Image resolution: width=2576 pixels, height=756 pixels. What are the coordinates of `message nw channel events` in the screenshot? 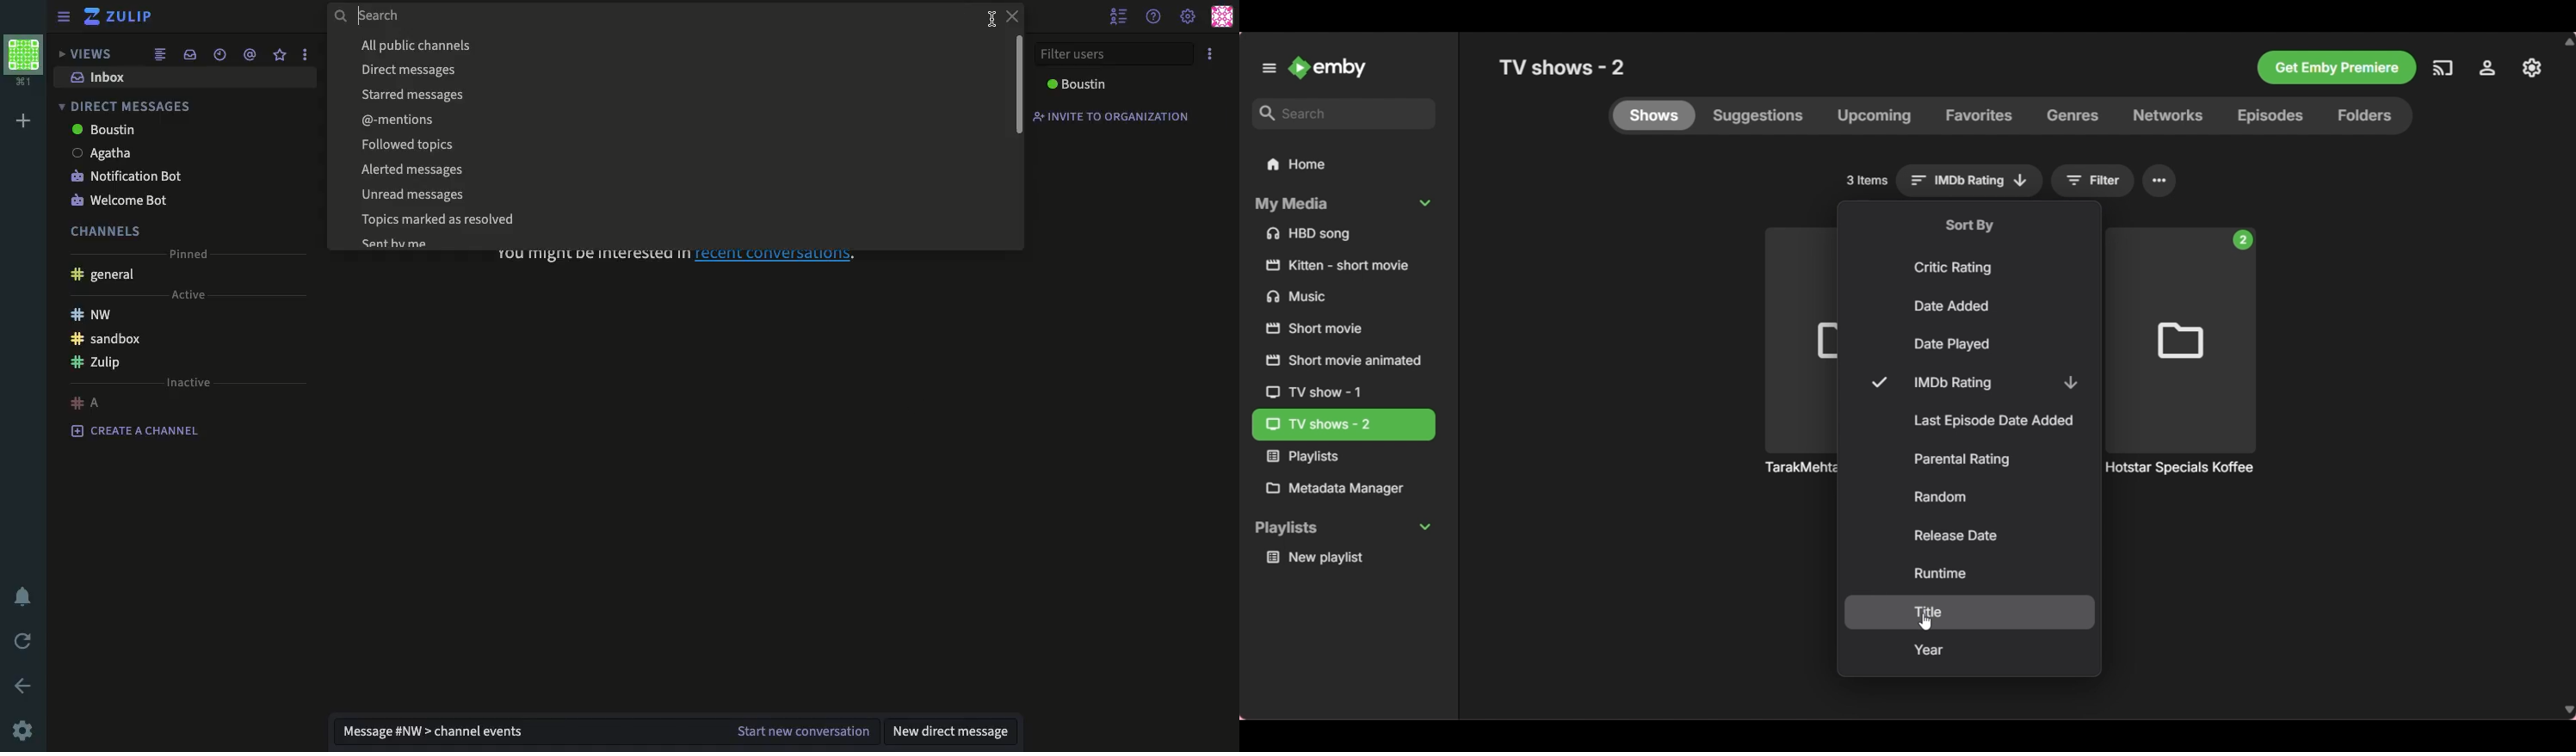 It's located at (440, 731).